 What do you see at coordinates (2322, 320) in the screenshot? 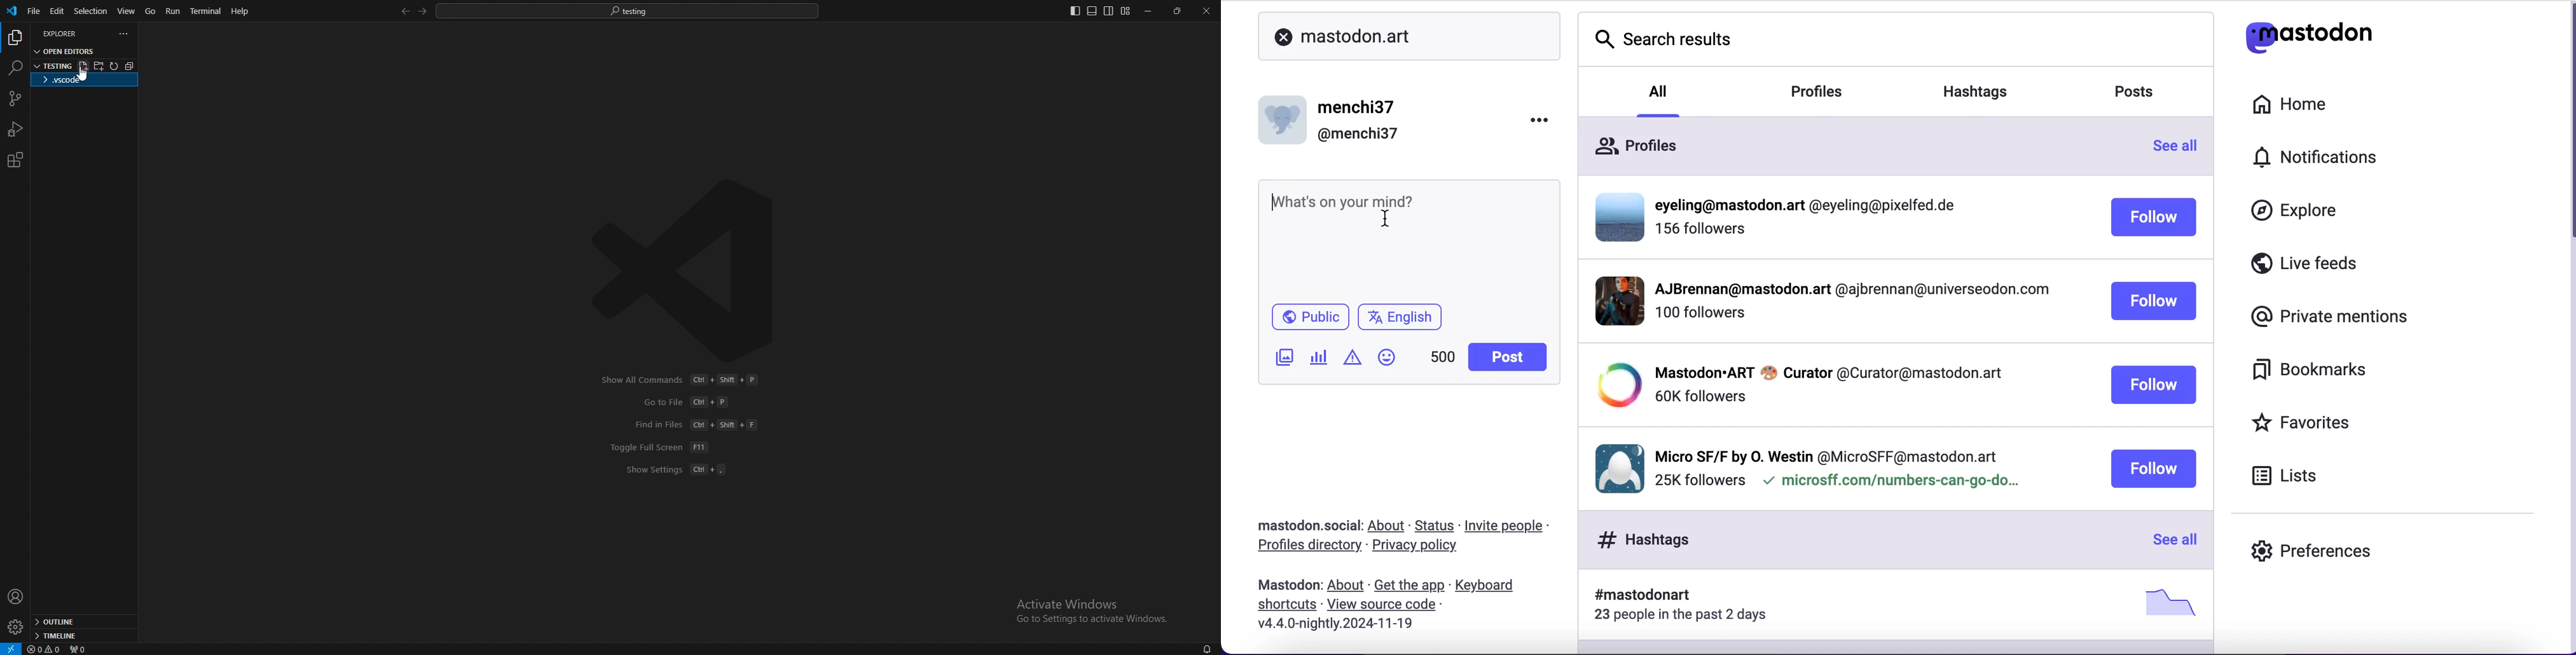
I see `private mentions` at bounding box center [2322, 320].